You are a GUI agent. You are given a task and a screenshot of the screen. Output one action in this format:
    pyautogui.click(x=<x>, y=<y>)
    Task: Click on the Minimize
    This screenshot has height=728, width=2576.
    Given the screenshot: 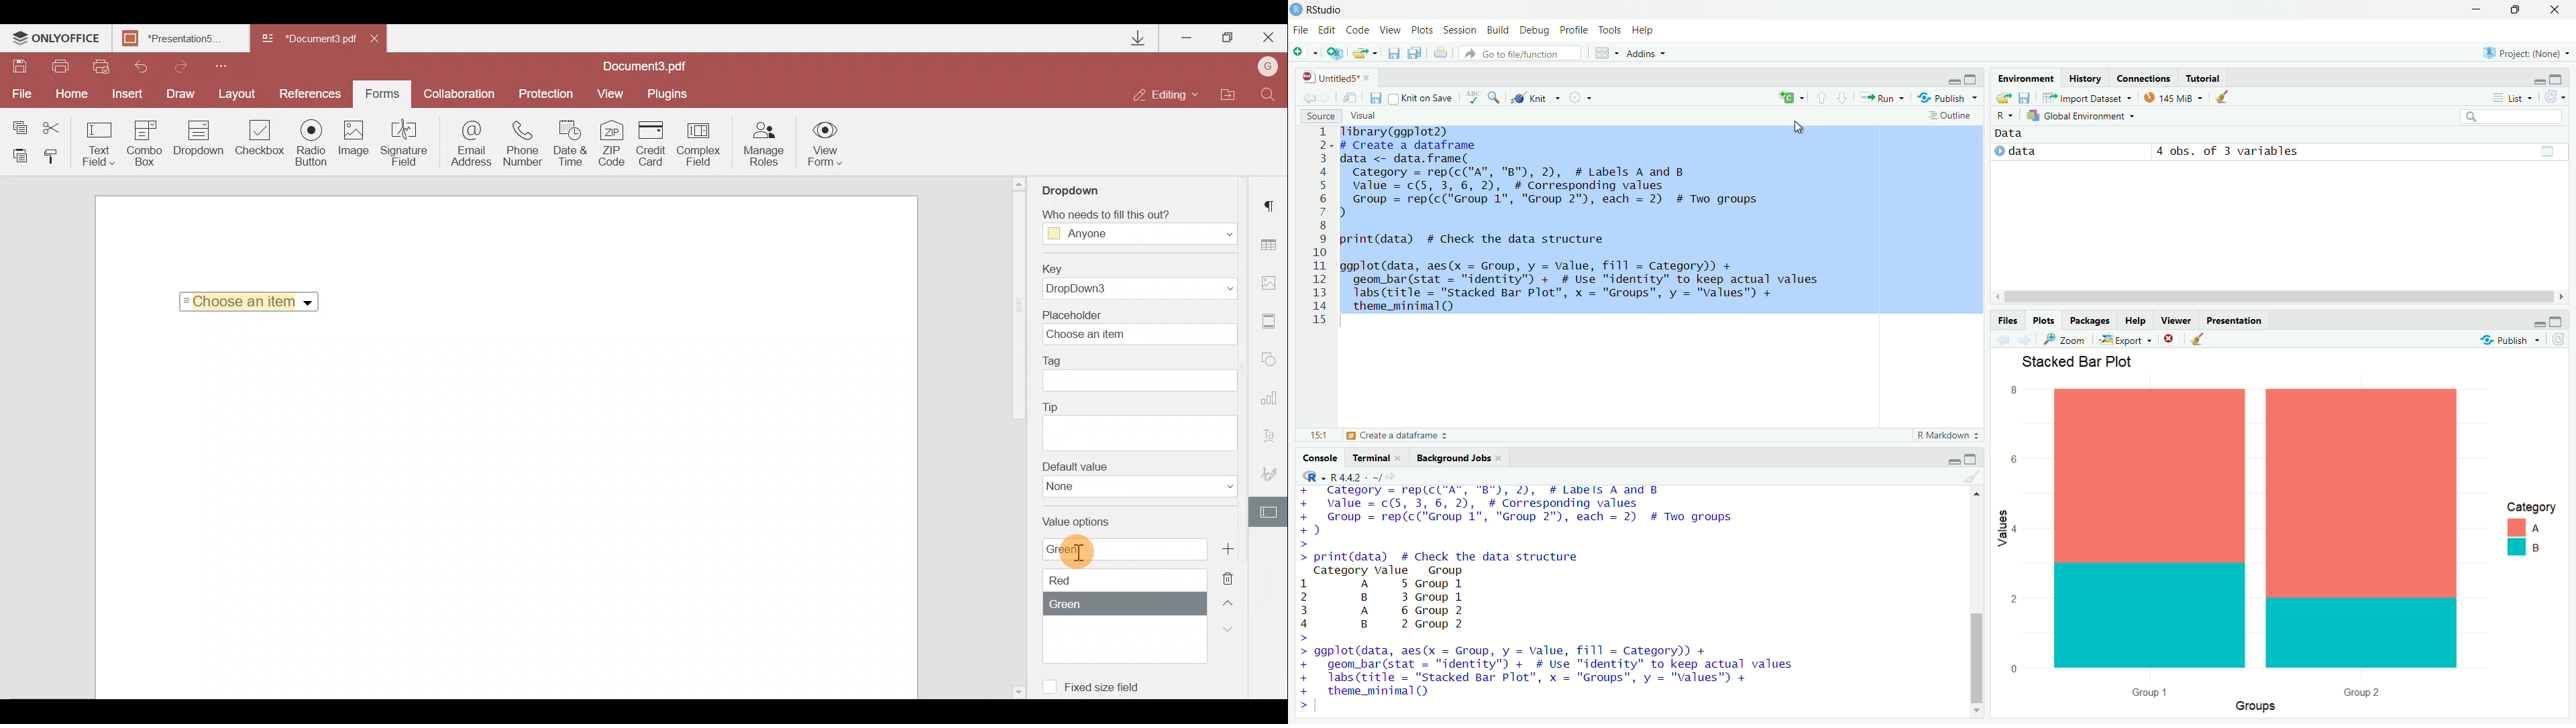 What is the action you would take?
    pyautogui.click(x=2478, y=10)
    